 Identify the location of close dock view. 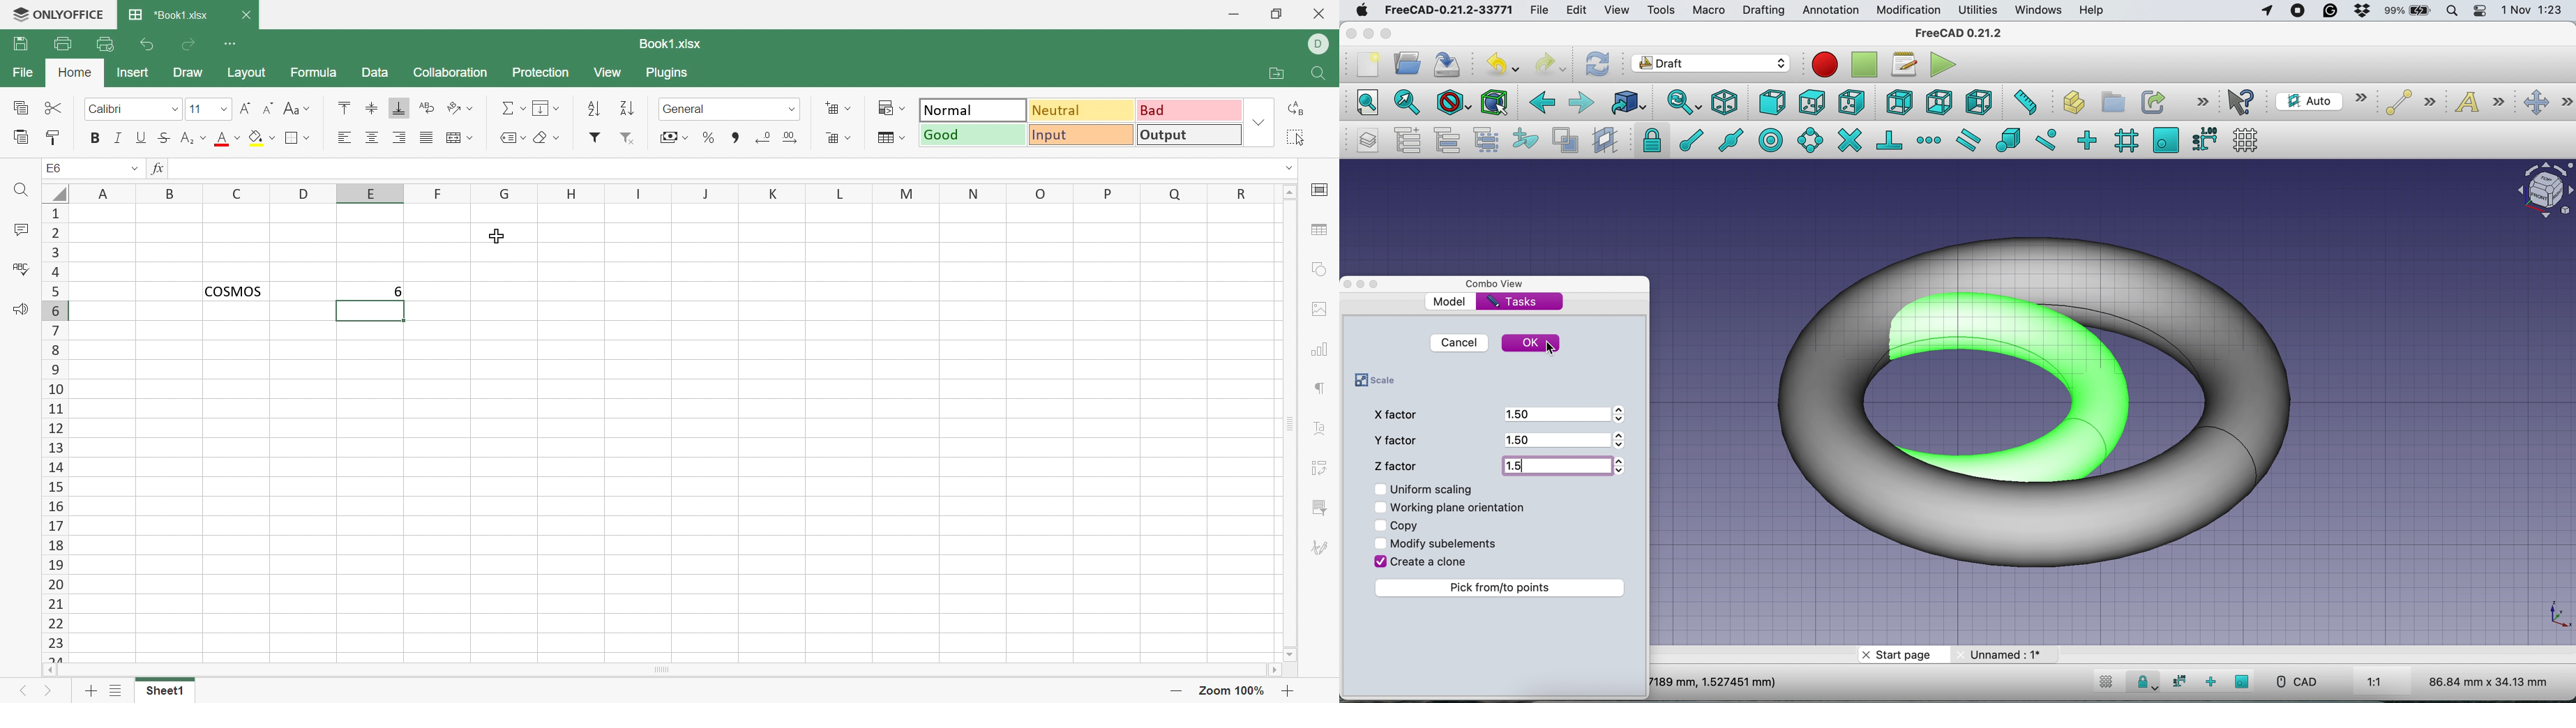
(1347, 284).